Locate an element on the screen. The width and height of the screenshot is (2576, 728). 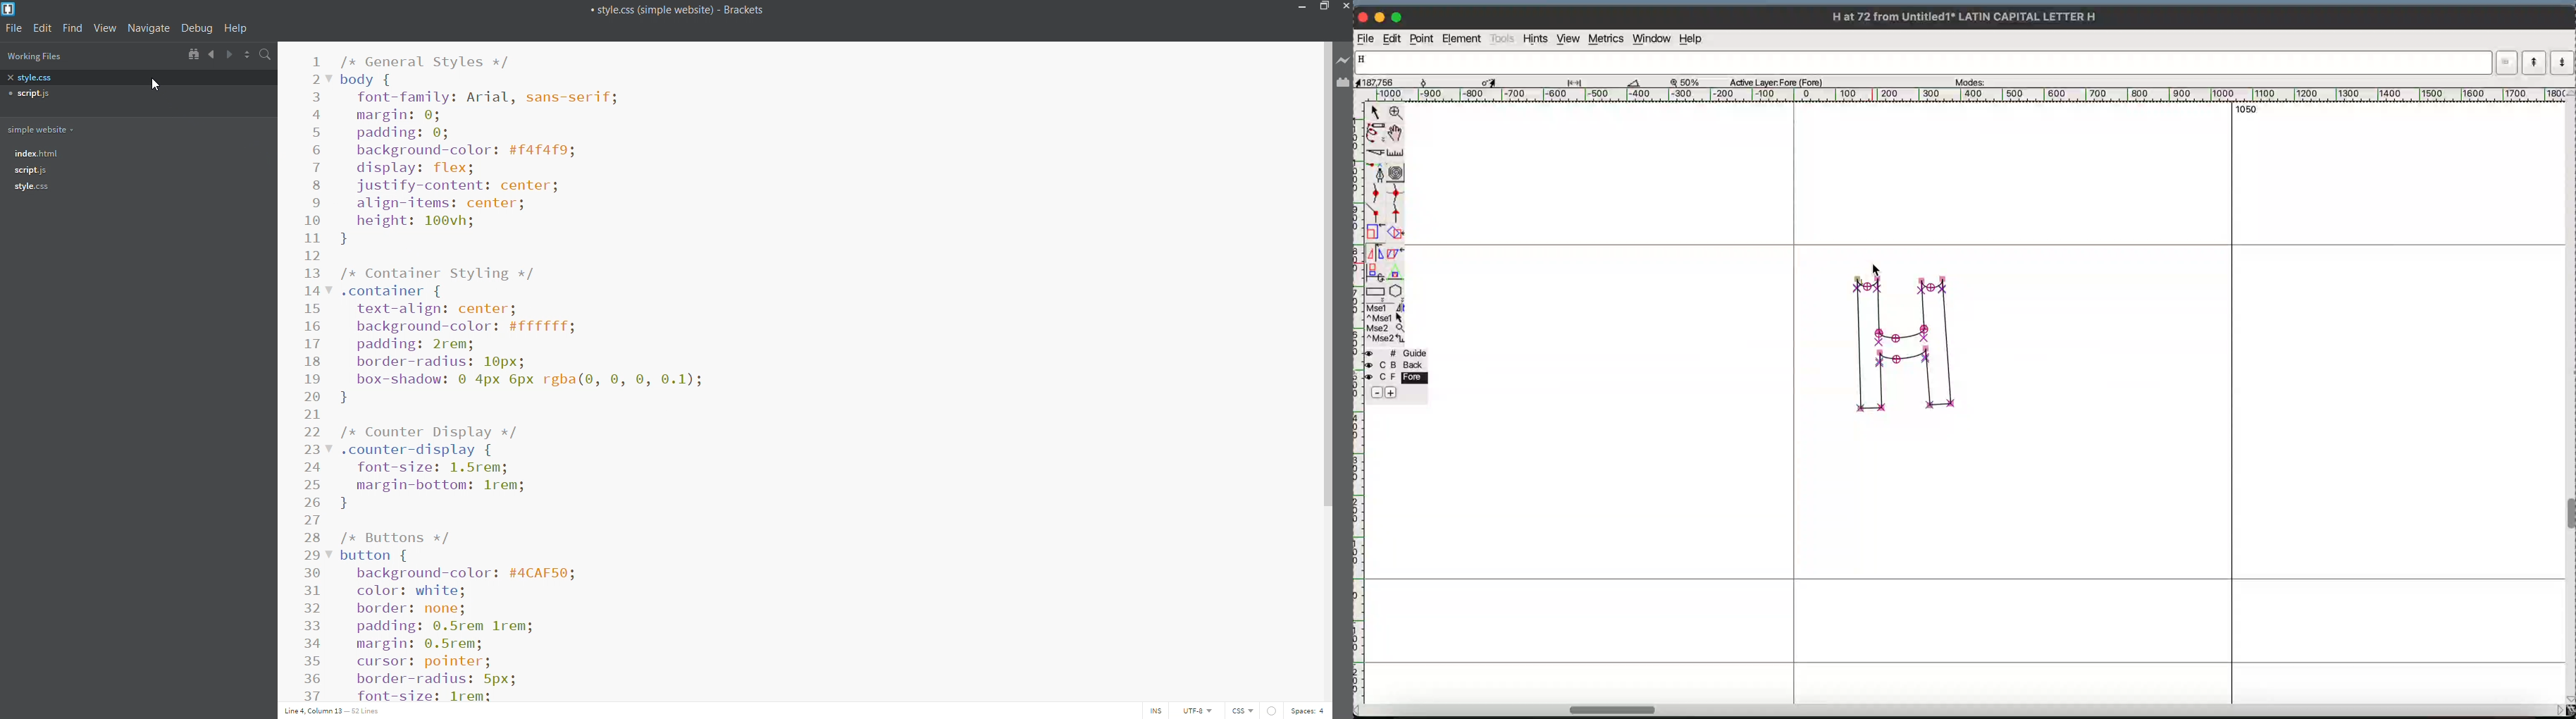
pen is located at coordinates (1377, 171).